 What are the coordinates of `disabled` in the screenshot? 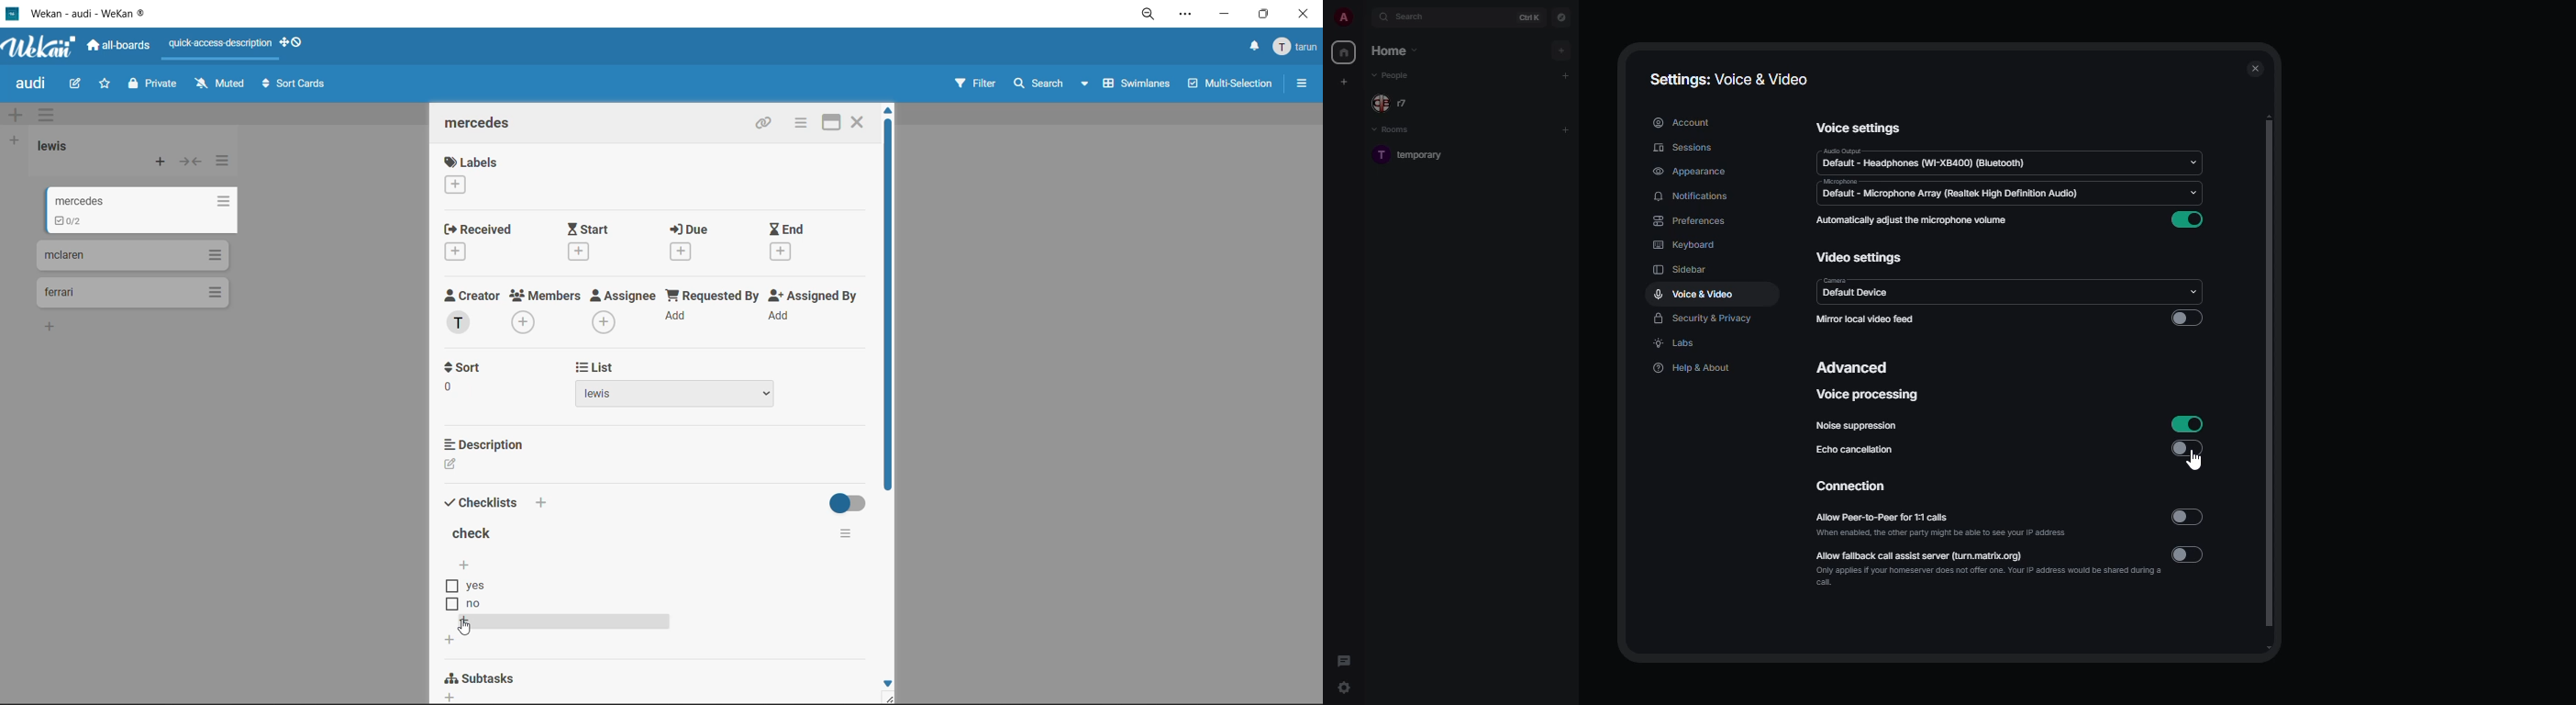 It's located at (2192, 555).